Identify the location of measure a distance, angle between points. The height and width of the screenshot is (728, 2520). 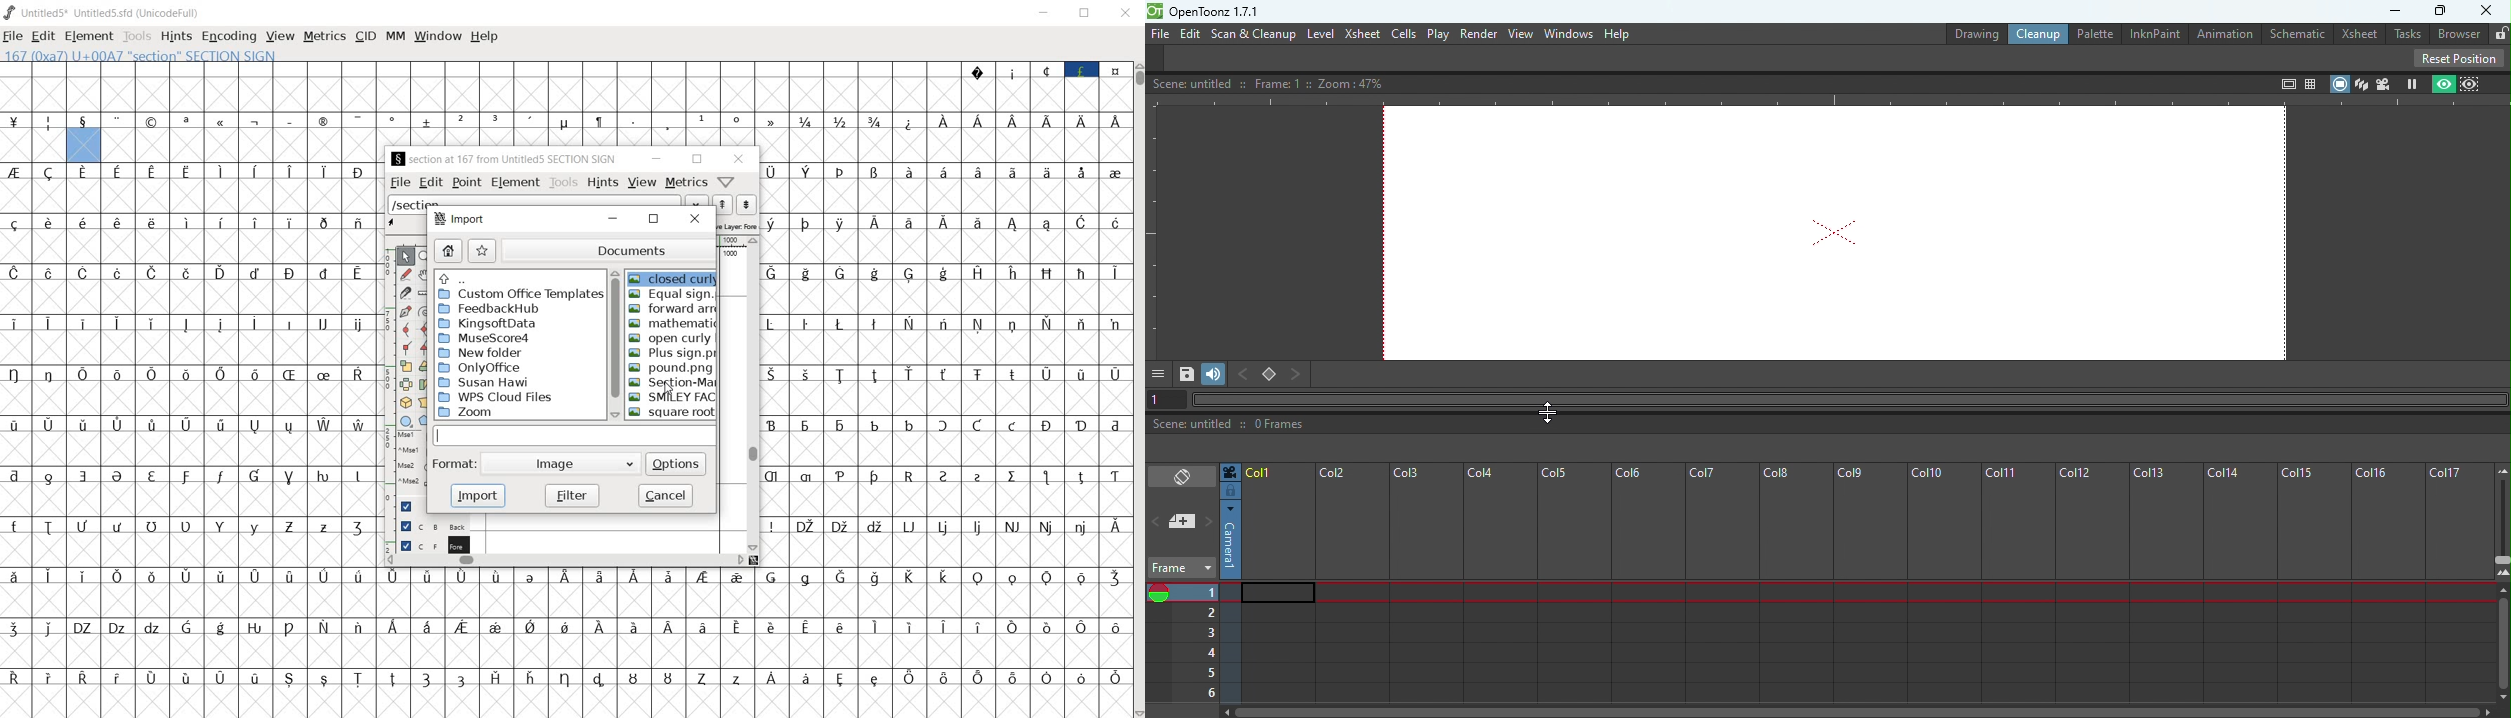
(424, 293).